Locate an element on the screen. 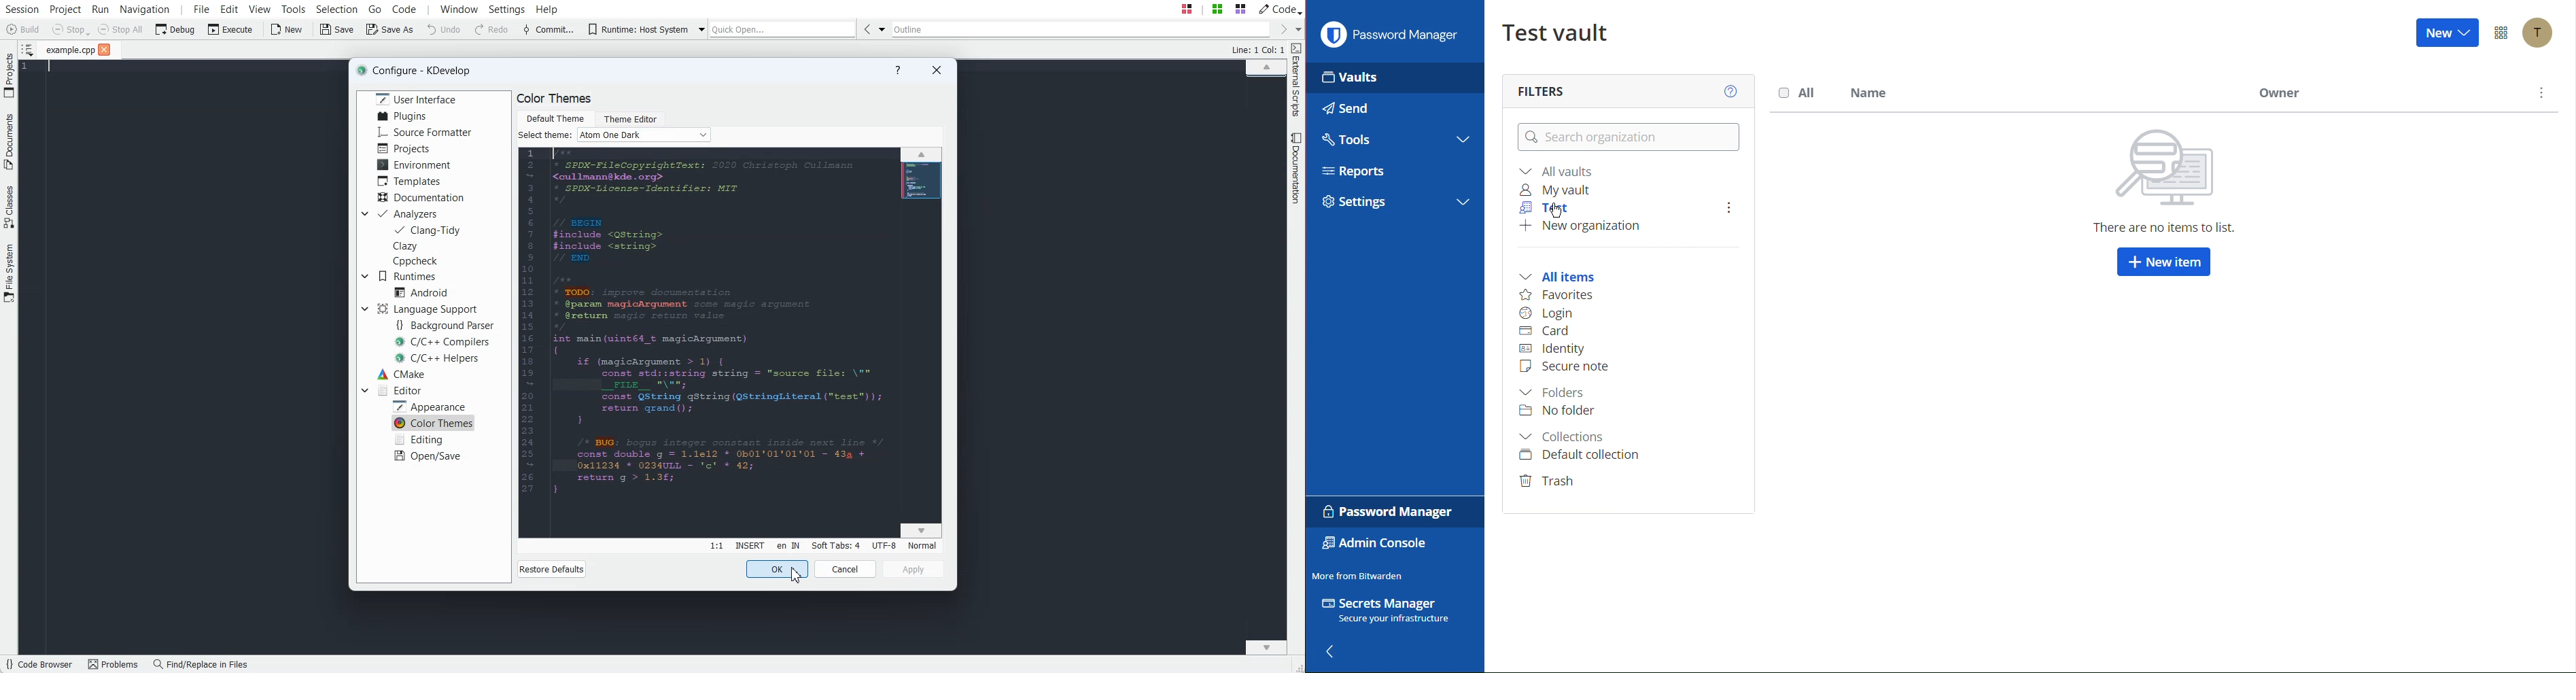  Help is located at coordinates (1730, 92).